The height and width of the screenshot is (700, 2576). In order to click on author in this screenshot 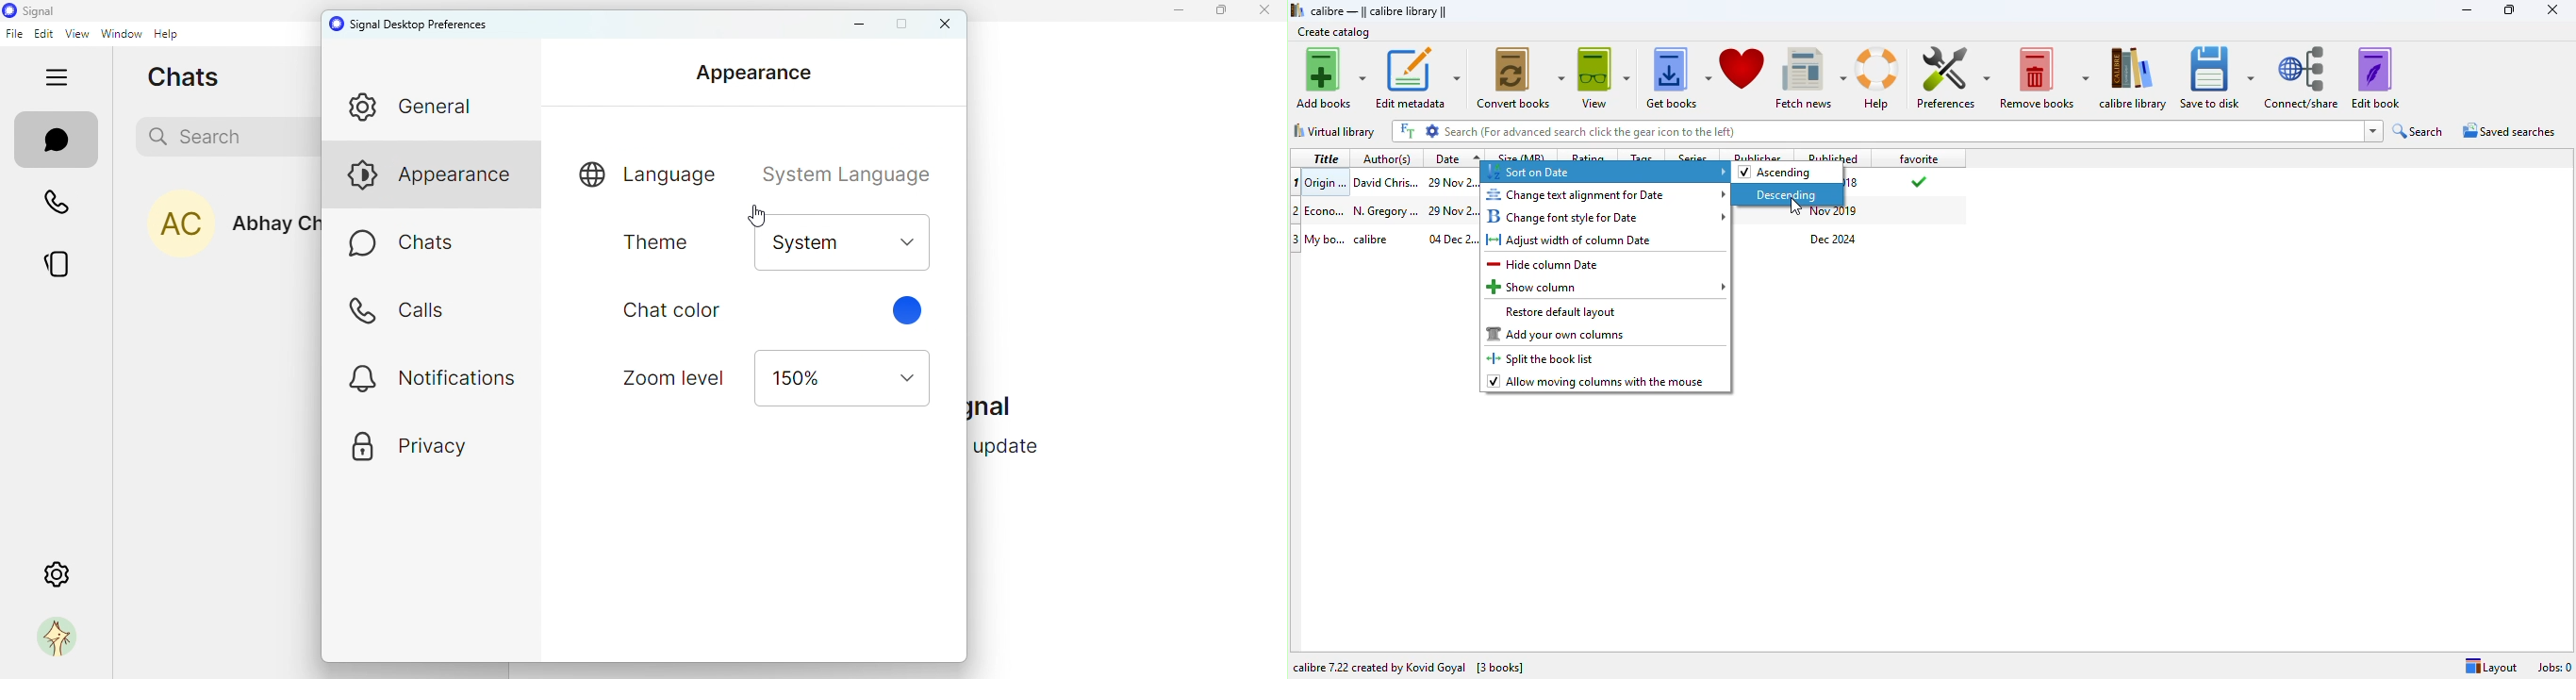, I will do `click(1385, 181)`.